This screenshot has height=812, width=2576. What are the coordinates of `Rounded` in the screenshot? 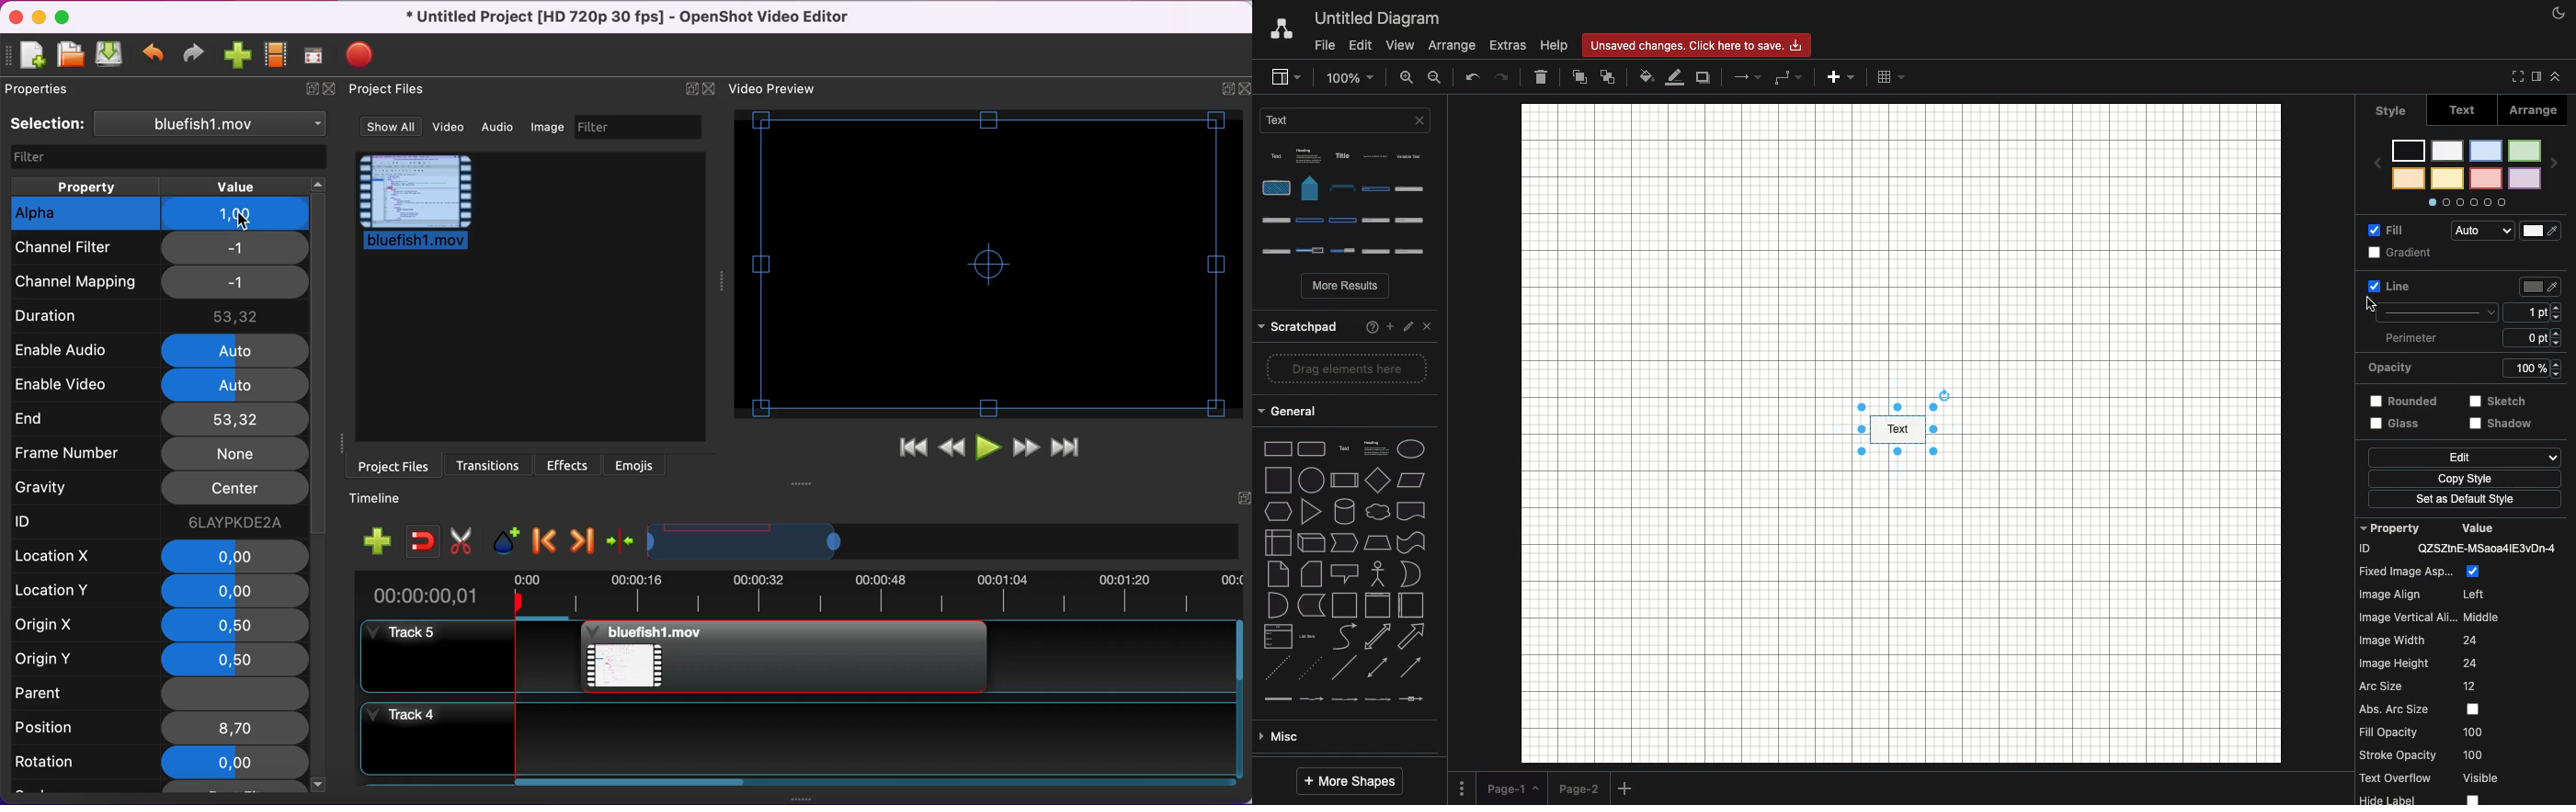 It's located at (2399, 366).